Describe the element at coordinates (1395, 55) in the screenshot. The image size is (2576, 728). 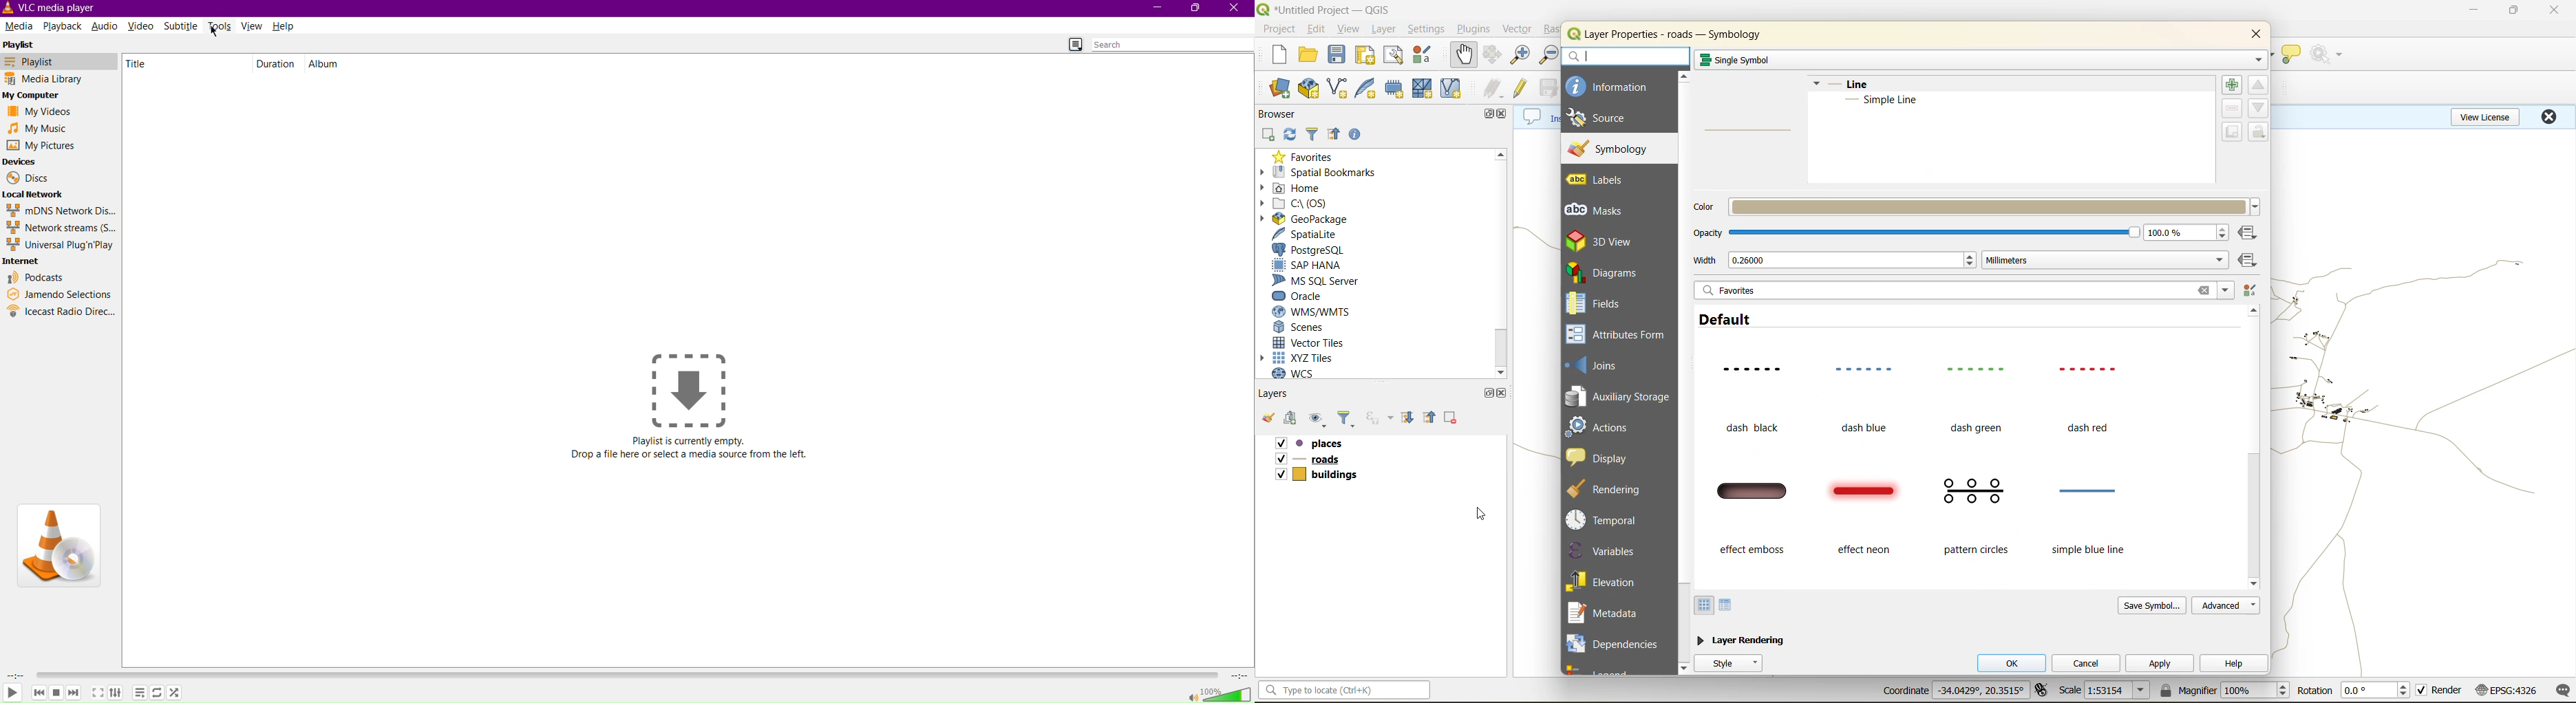
I see `show layout` at that location.